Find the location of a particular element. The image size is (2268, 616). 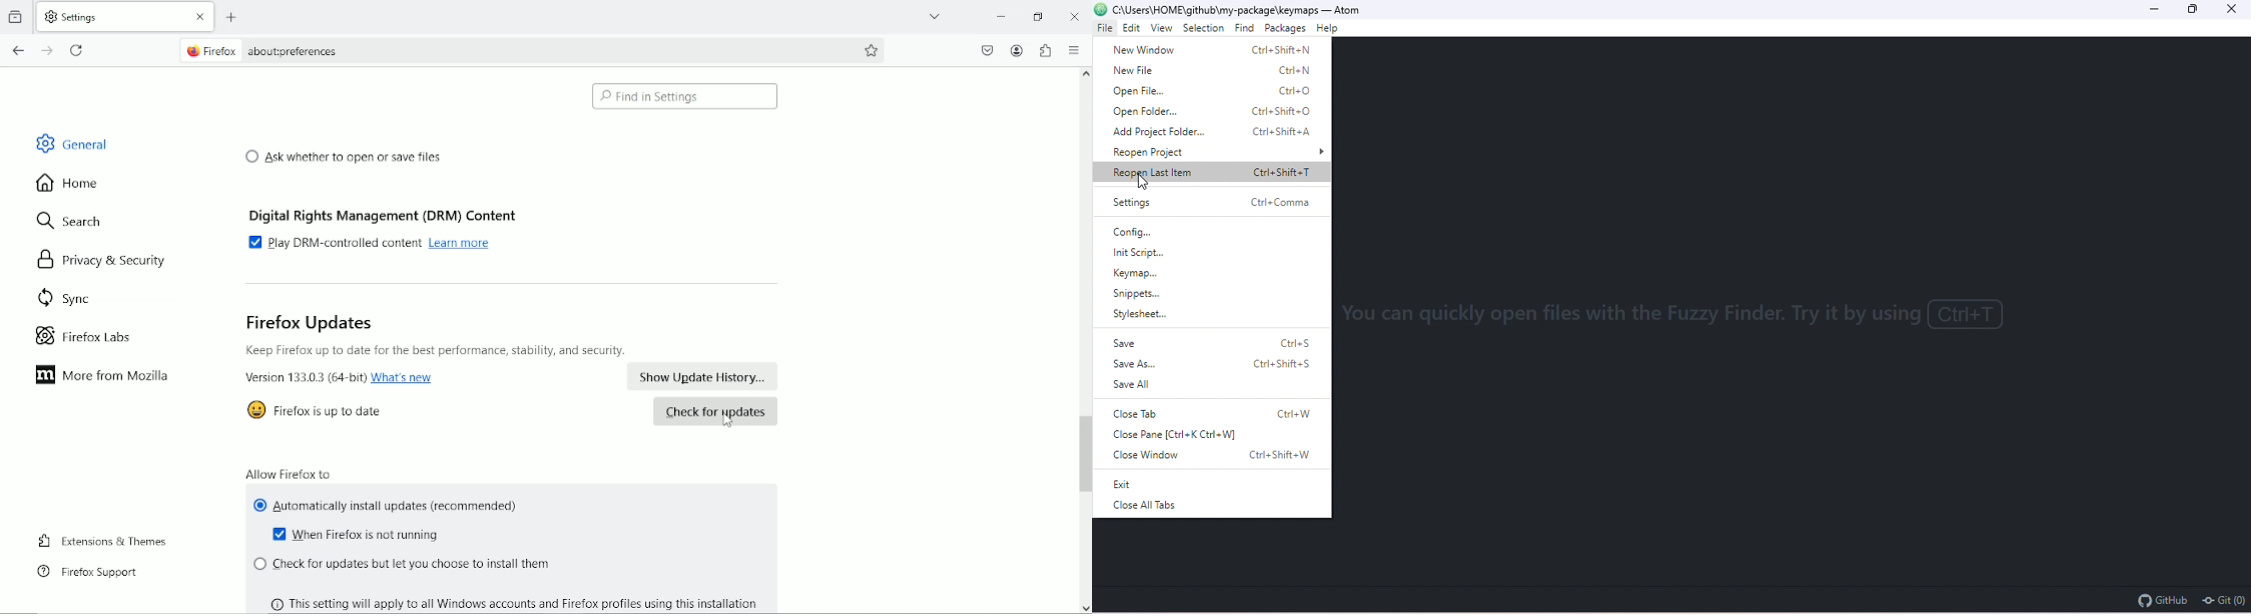

selection is located at coordinates (1205, 29).